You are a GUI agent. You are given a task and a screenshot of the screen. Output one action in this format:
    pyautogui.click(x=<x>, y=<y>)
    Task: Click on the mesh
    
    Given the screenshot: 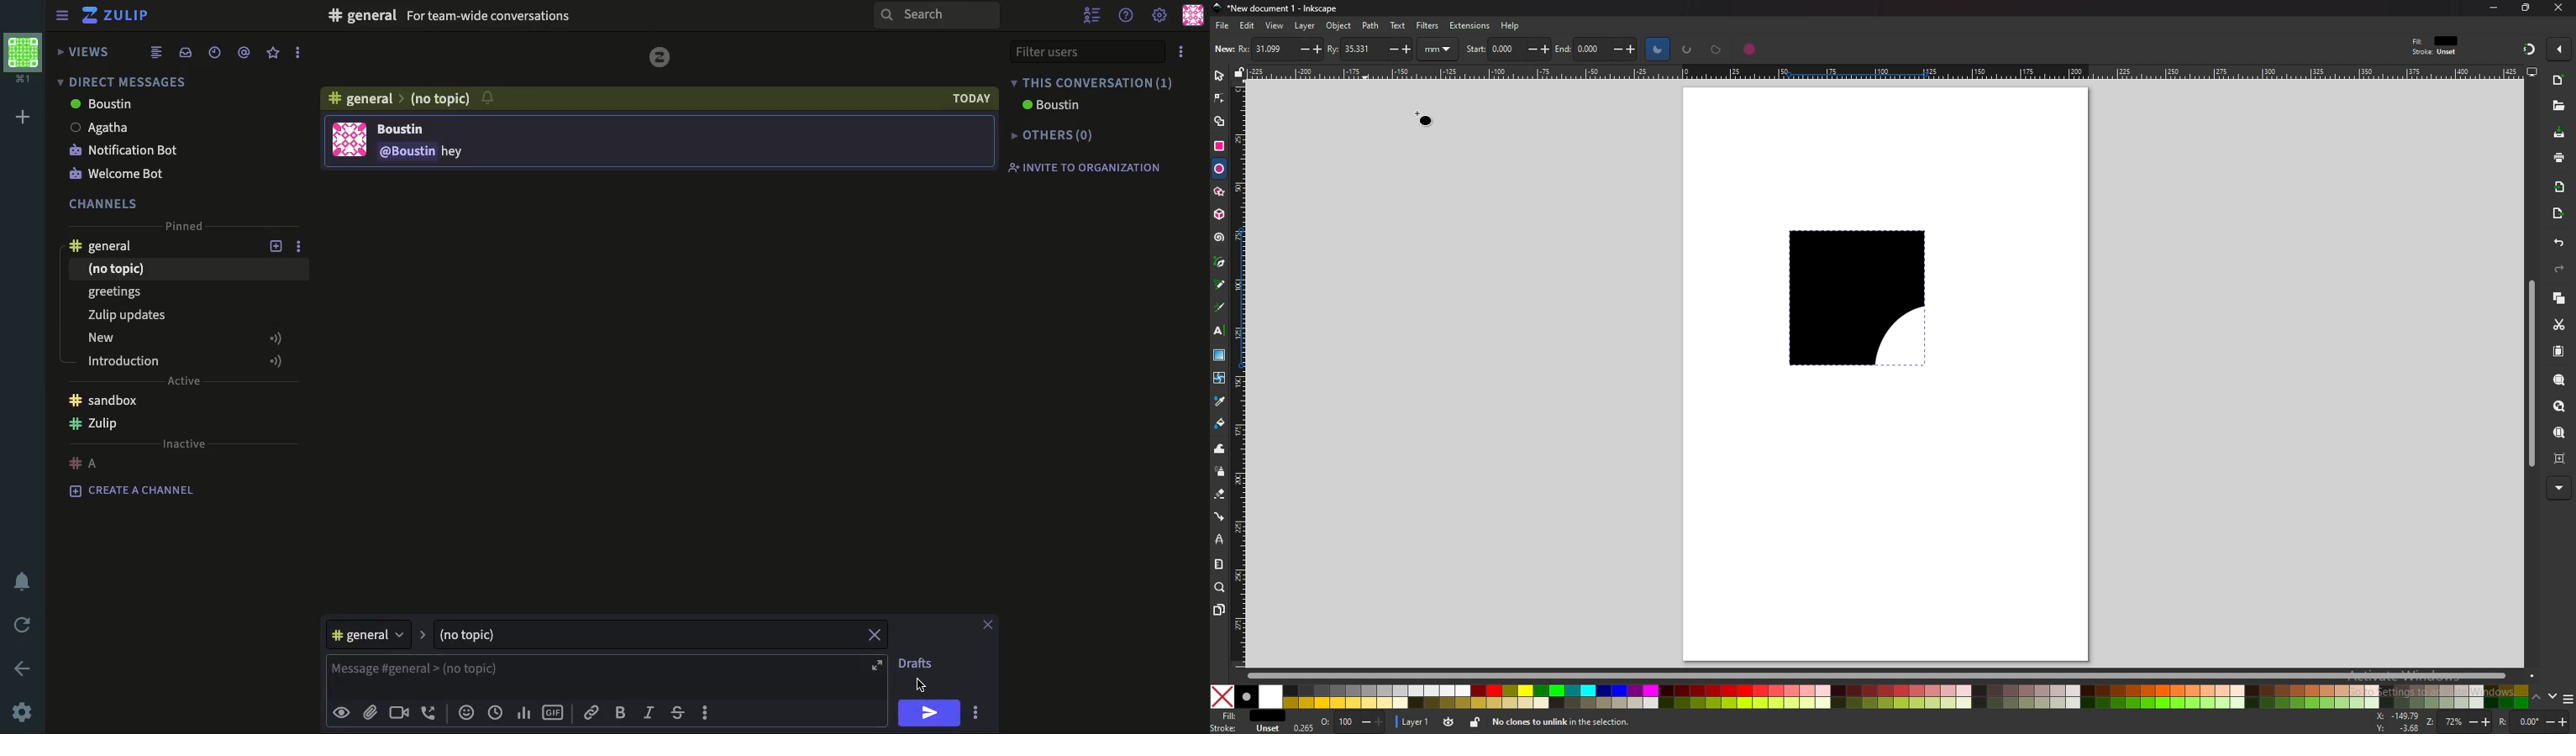 What is the action you would take?
    pyautogui.click(x=1220, y=377)
    